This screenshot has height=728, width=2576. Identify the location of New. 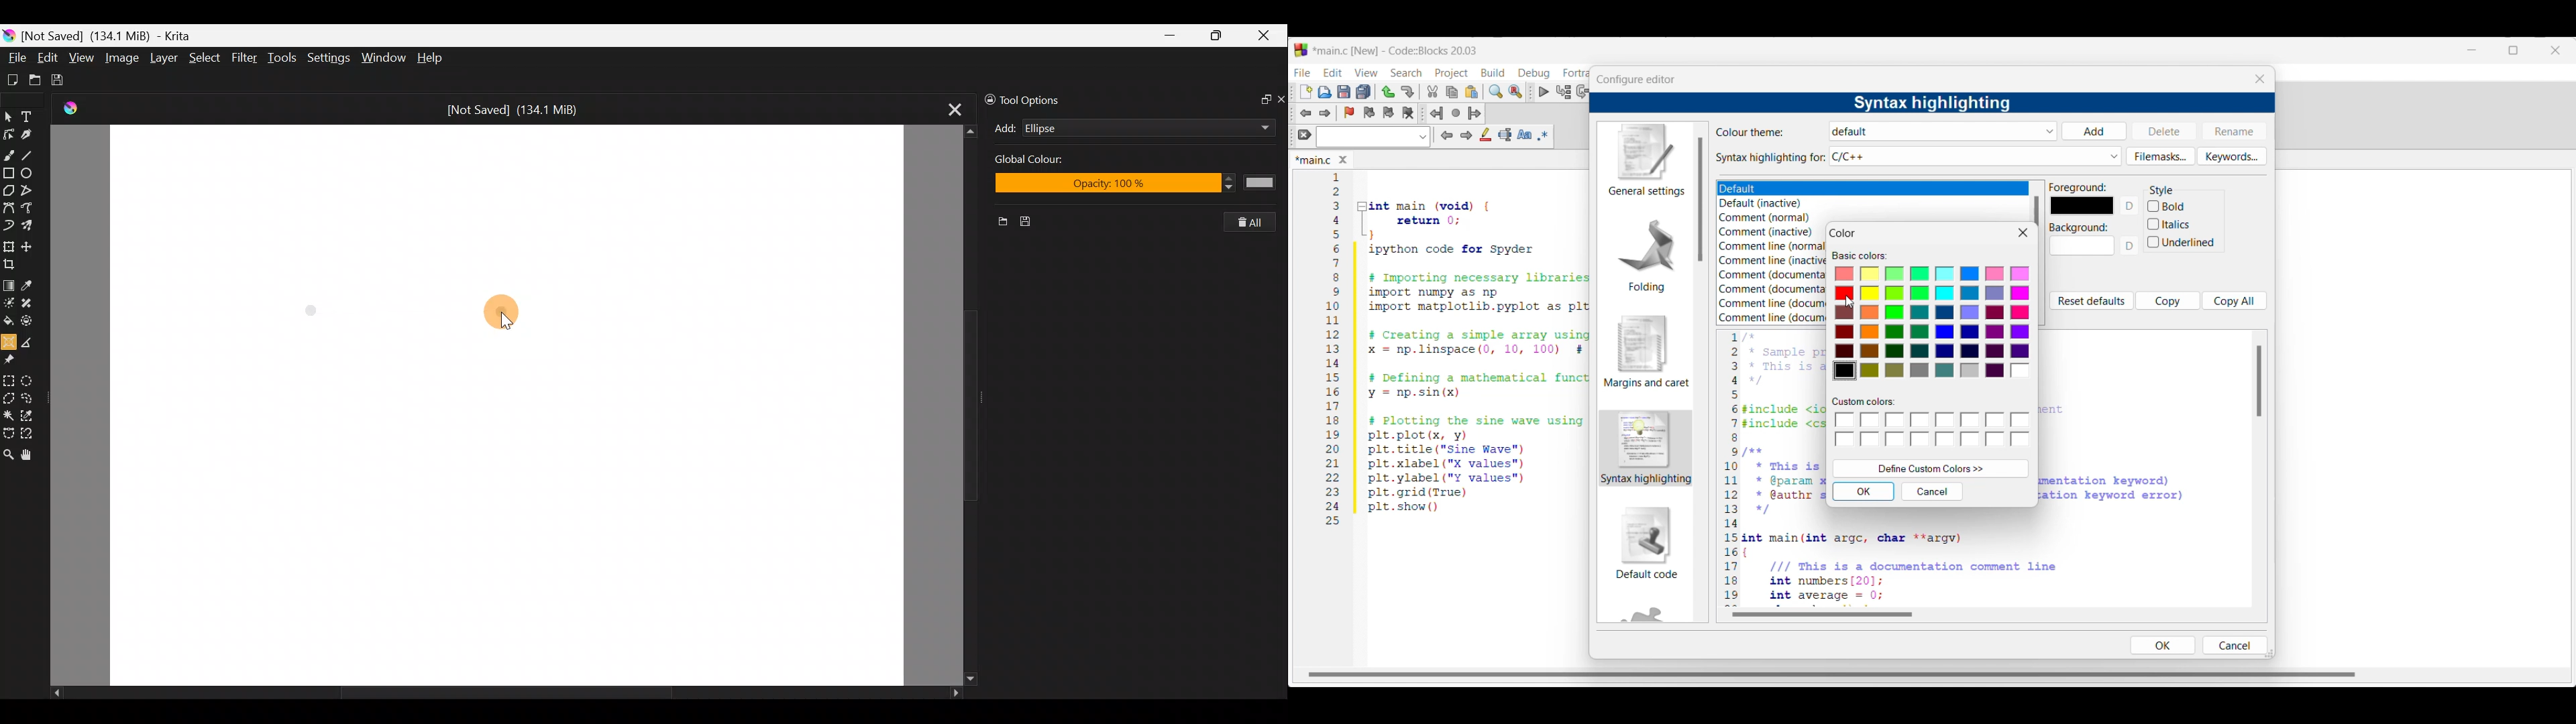
(998, 223).